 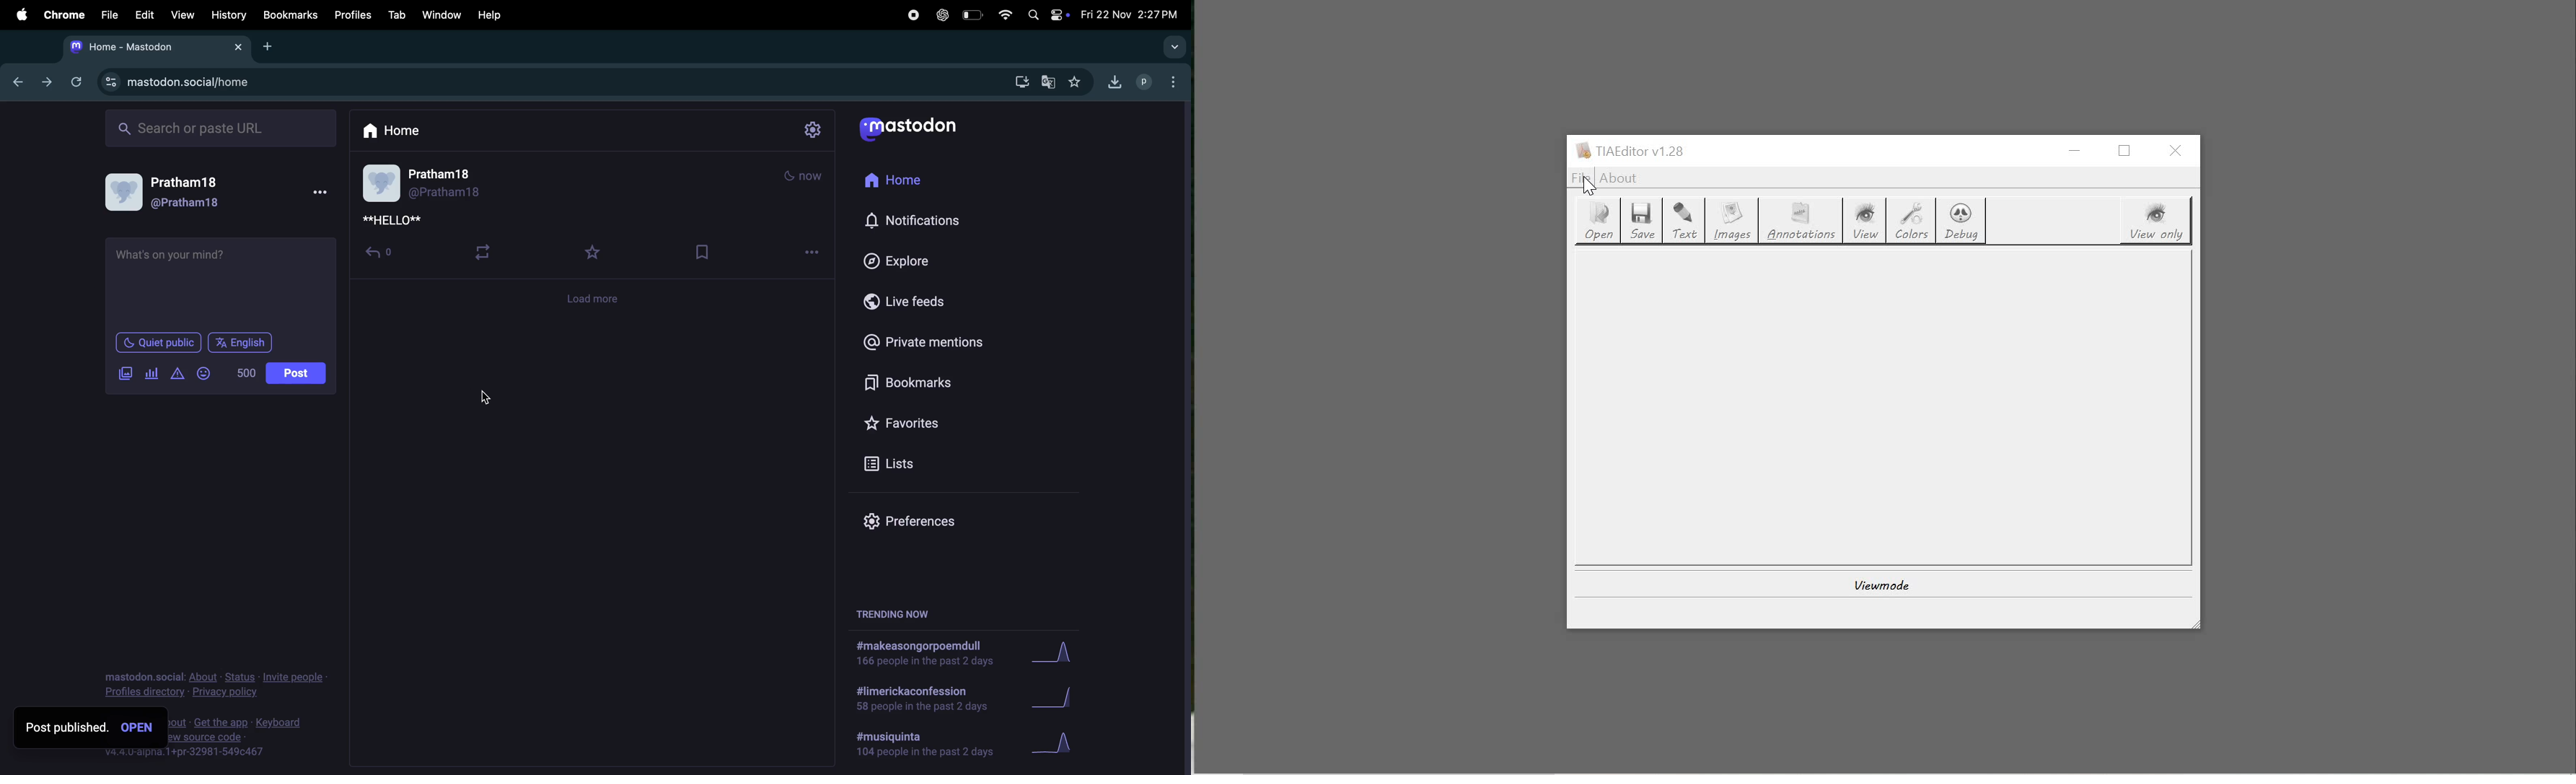 I want to click on hashtags, so click(x=926, y=653).